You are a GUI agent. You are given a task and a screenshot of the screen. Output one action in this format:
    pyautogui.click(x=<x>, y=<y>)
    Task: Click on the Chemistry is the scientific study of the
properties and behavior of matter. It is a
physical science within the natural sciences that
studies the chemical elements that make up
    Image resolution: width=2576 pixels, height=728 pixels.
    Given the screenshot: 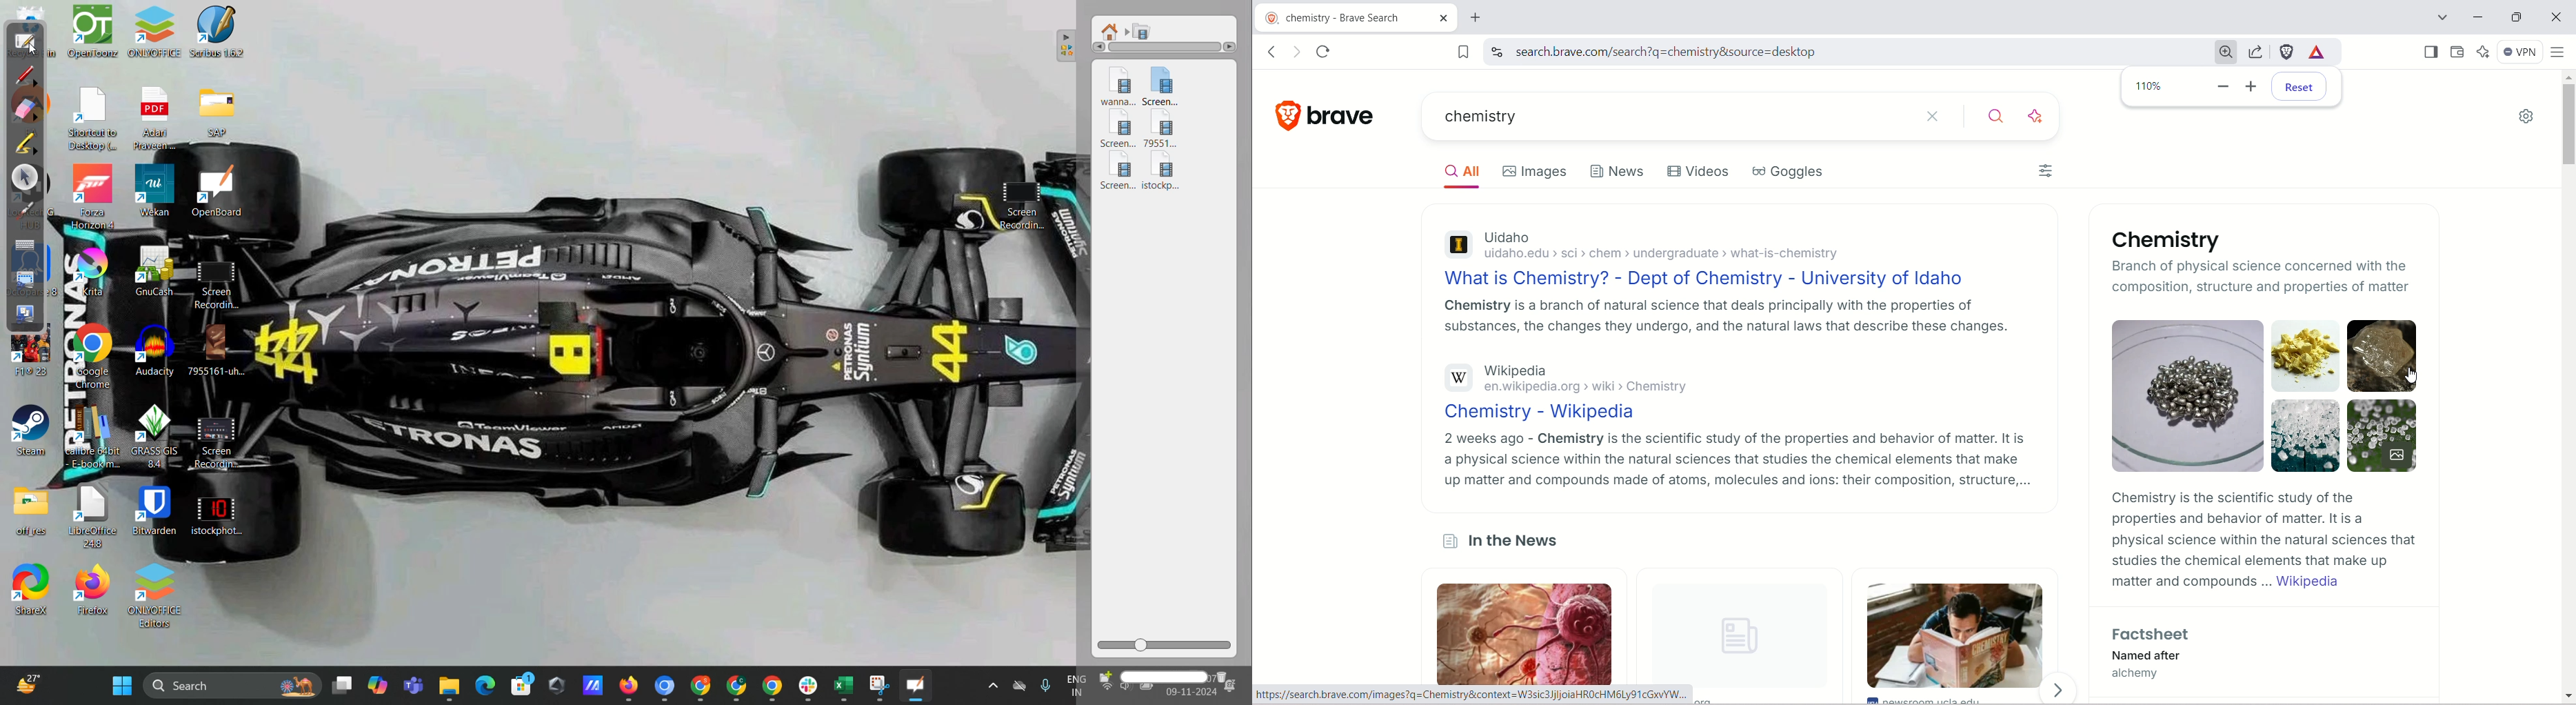 What is the action you would take?
    pyautogui.click(x=2264, y=529)
    